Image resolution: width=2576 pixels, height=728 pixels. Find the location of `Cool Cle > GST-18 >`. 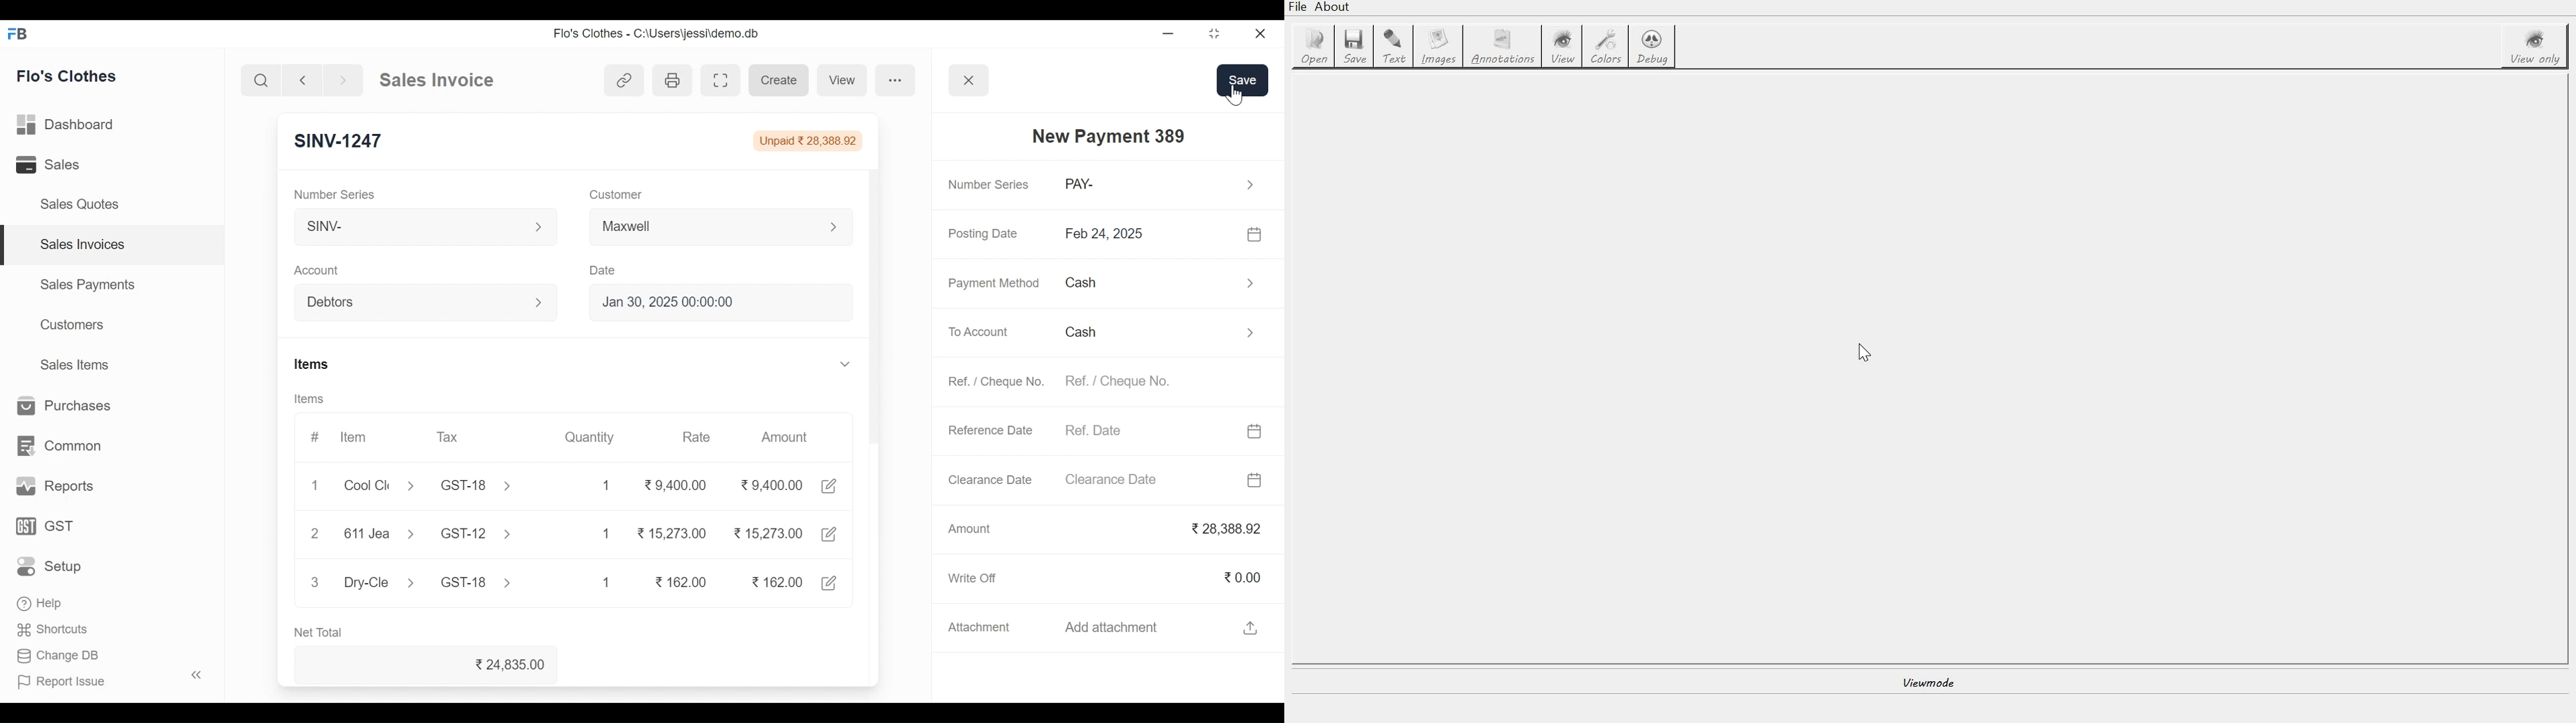

Cool Cle > GST-18 > is located at coordinates (431, 485).